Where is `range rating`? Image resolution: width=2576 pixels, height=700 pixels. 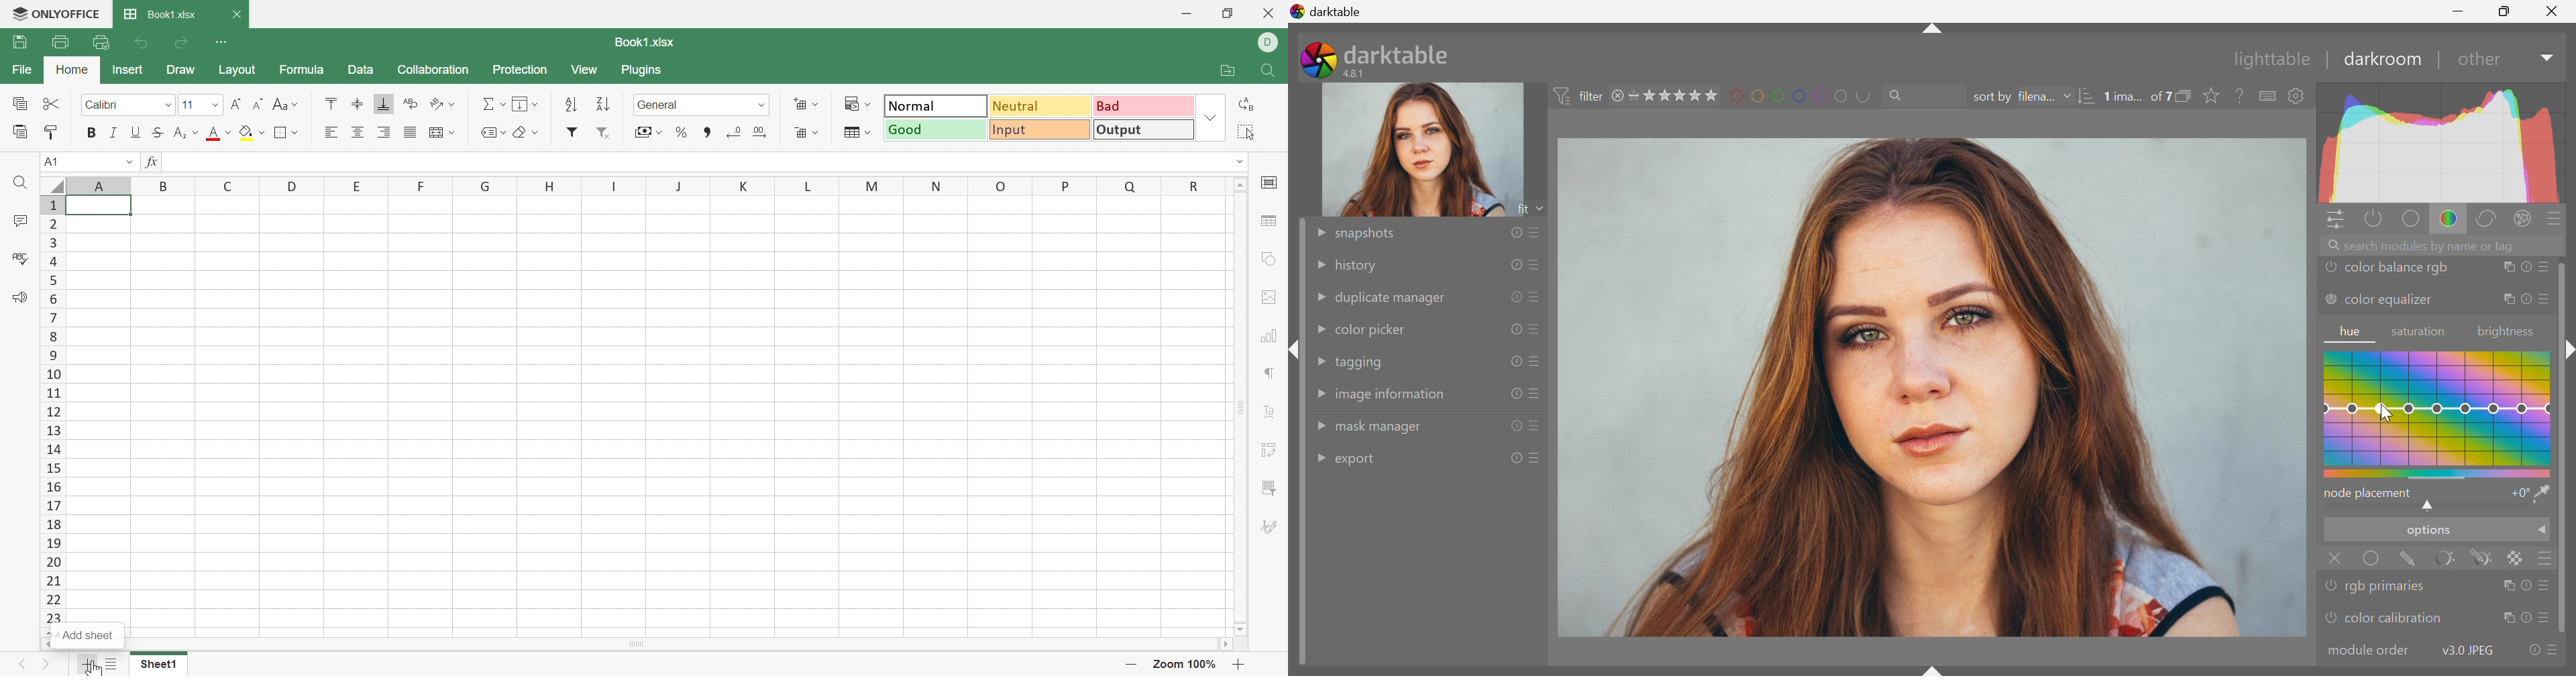 range rating is located at coordinates (1675, 95).